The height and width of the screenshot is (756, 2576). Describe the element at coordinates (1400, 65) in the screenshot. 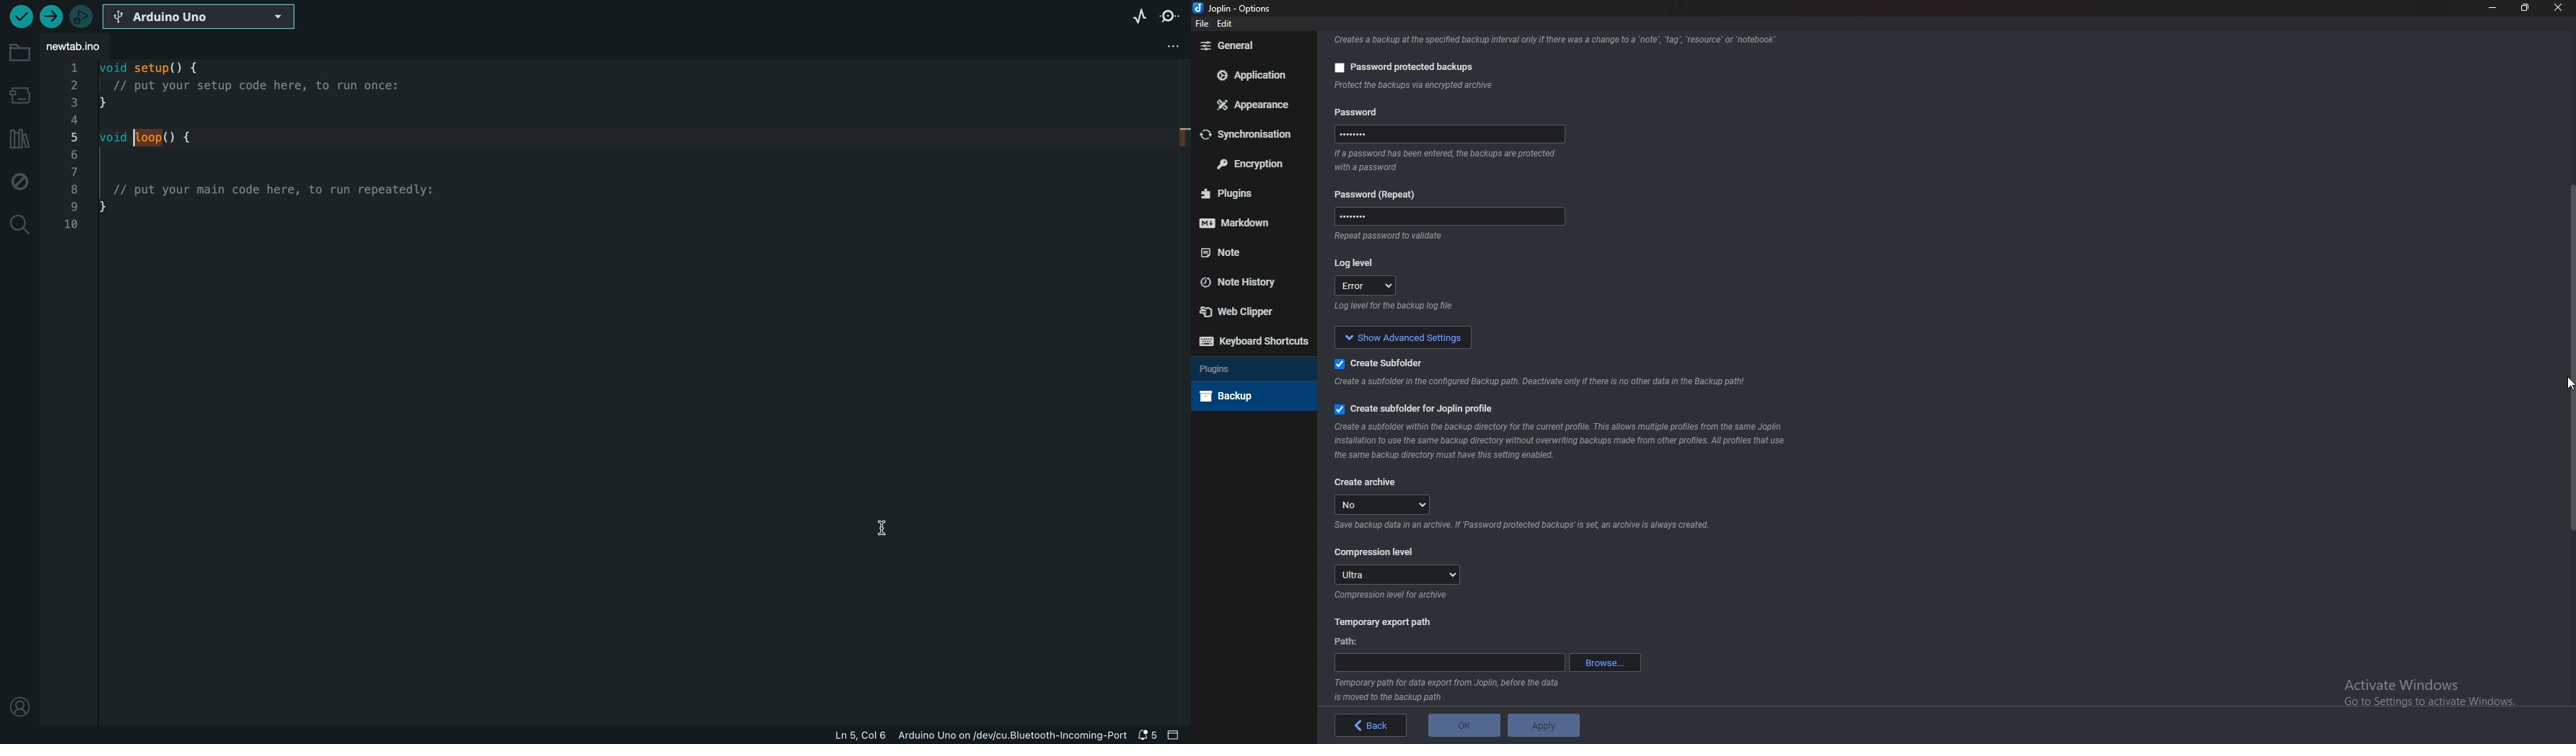

I see `password protected backup` at that location.